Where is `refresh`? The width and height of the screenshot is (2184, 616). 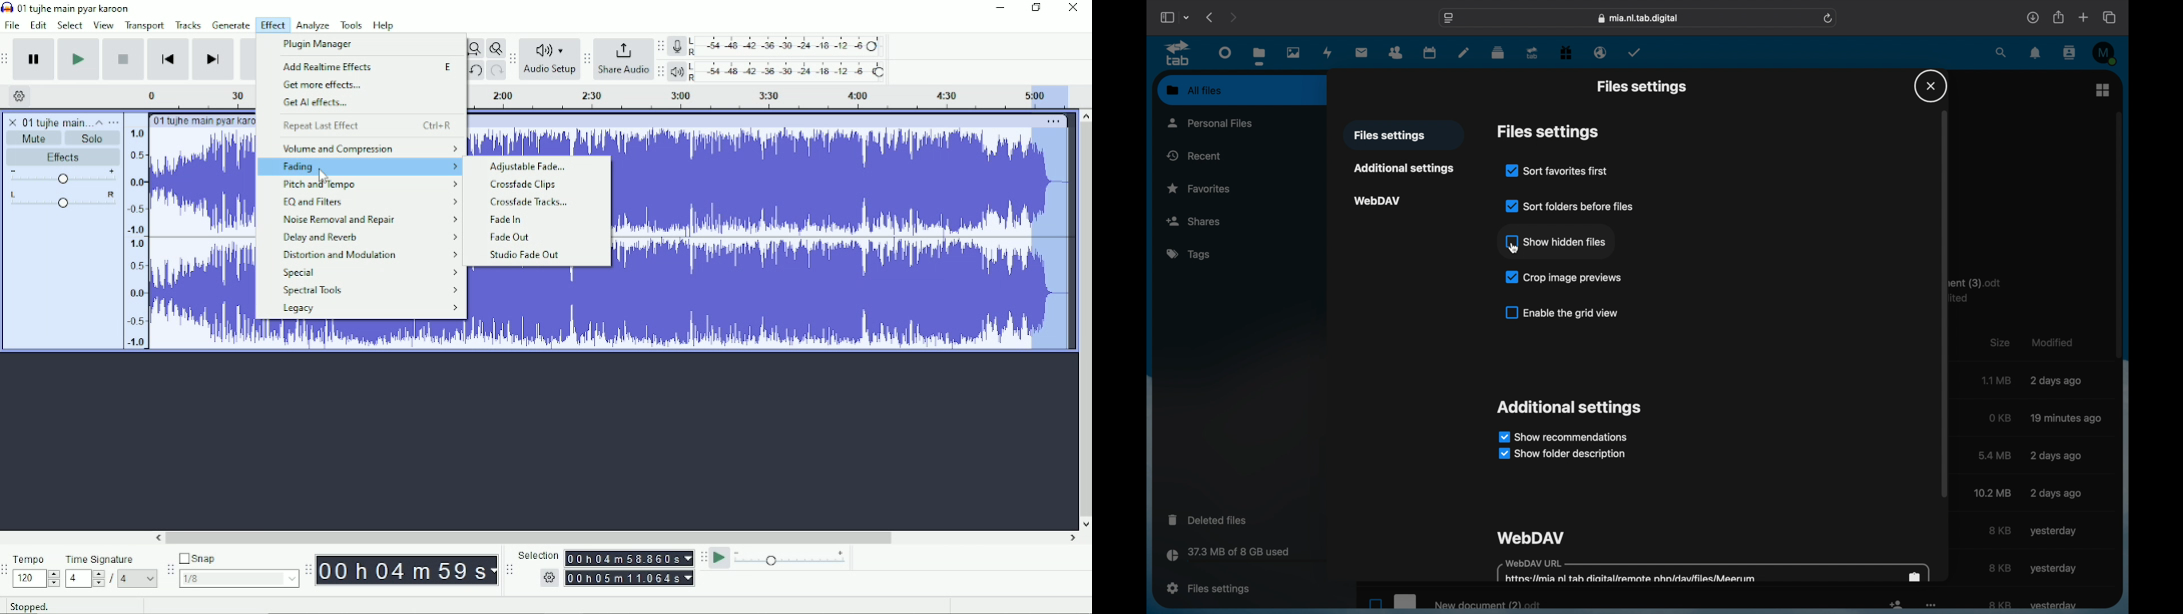 refresh is located at coordinates (1829, 19).